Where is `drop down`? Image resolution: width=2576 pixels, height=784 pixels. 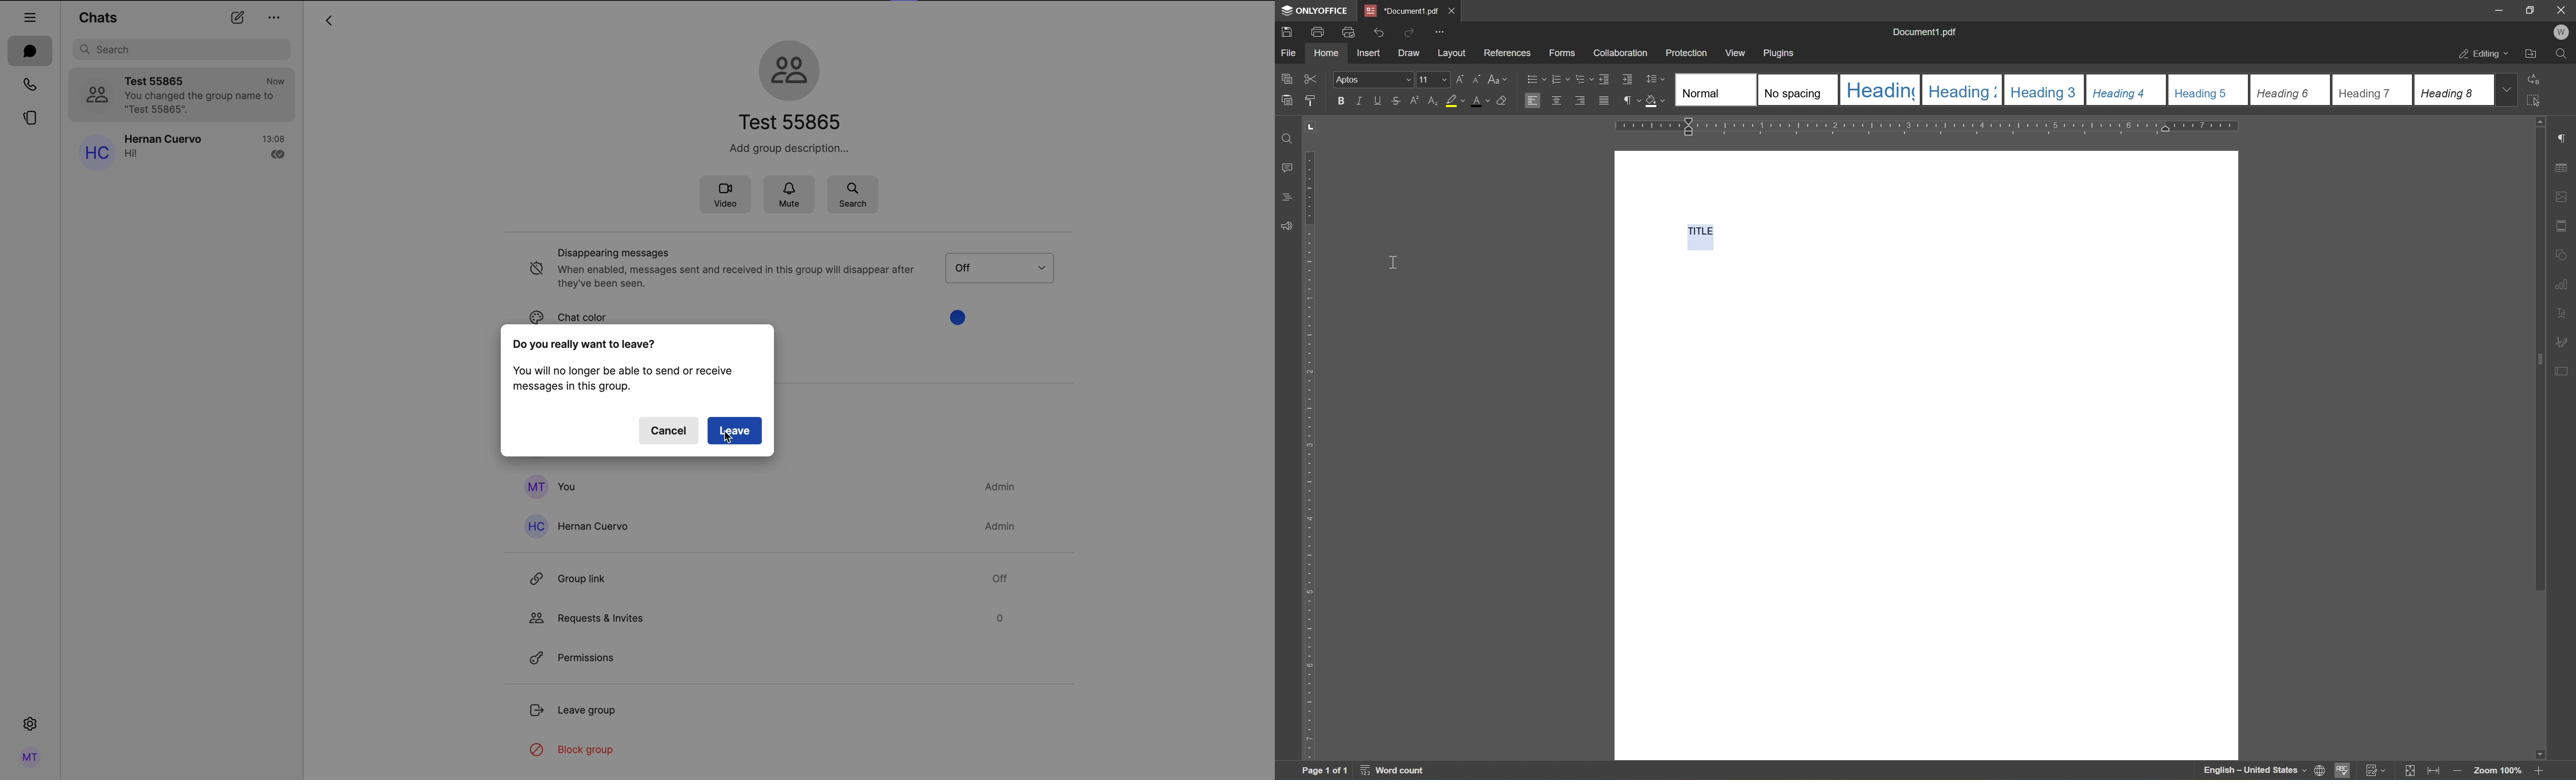 drop down is located at coordinates (2506, 90).